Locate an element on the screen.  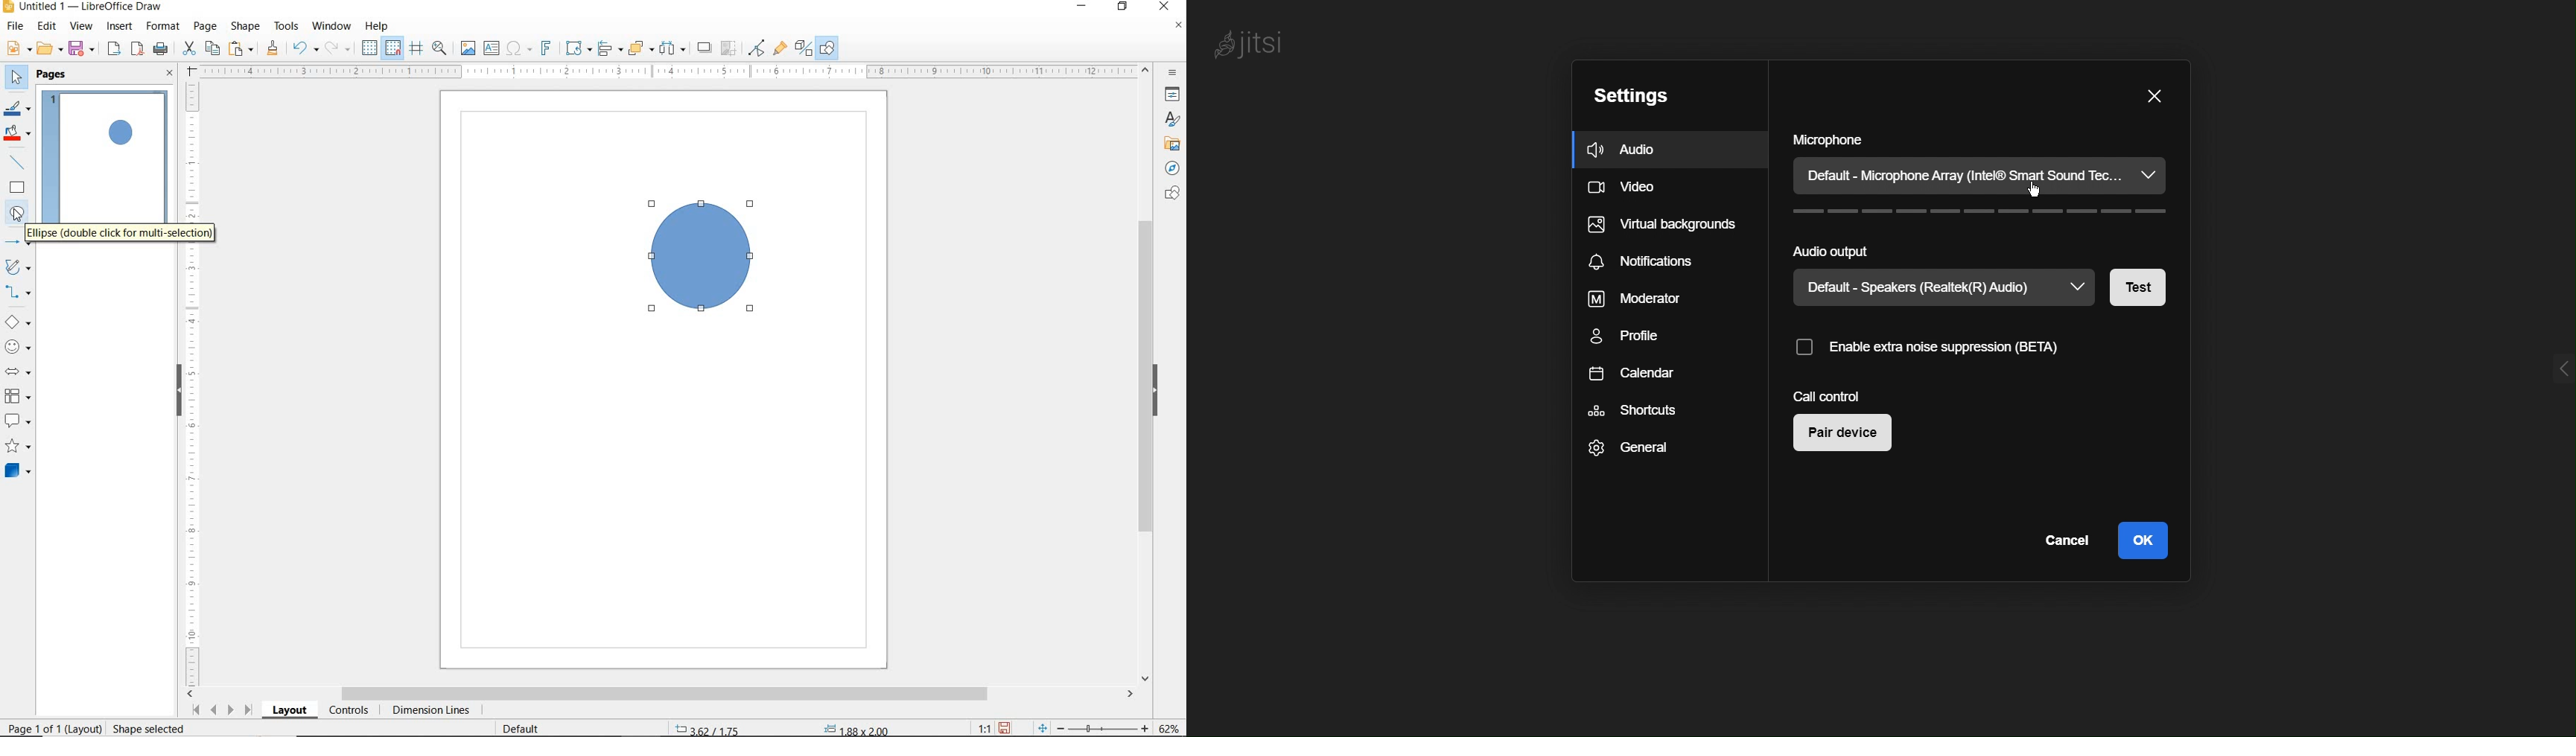
ZOOM & PAN is located at coordinates (439, 47).